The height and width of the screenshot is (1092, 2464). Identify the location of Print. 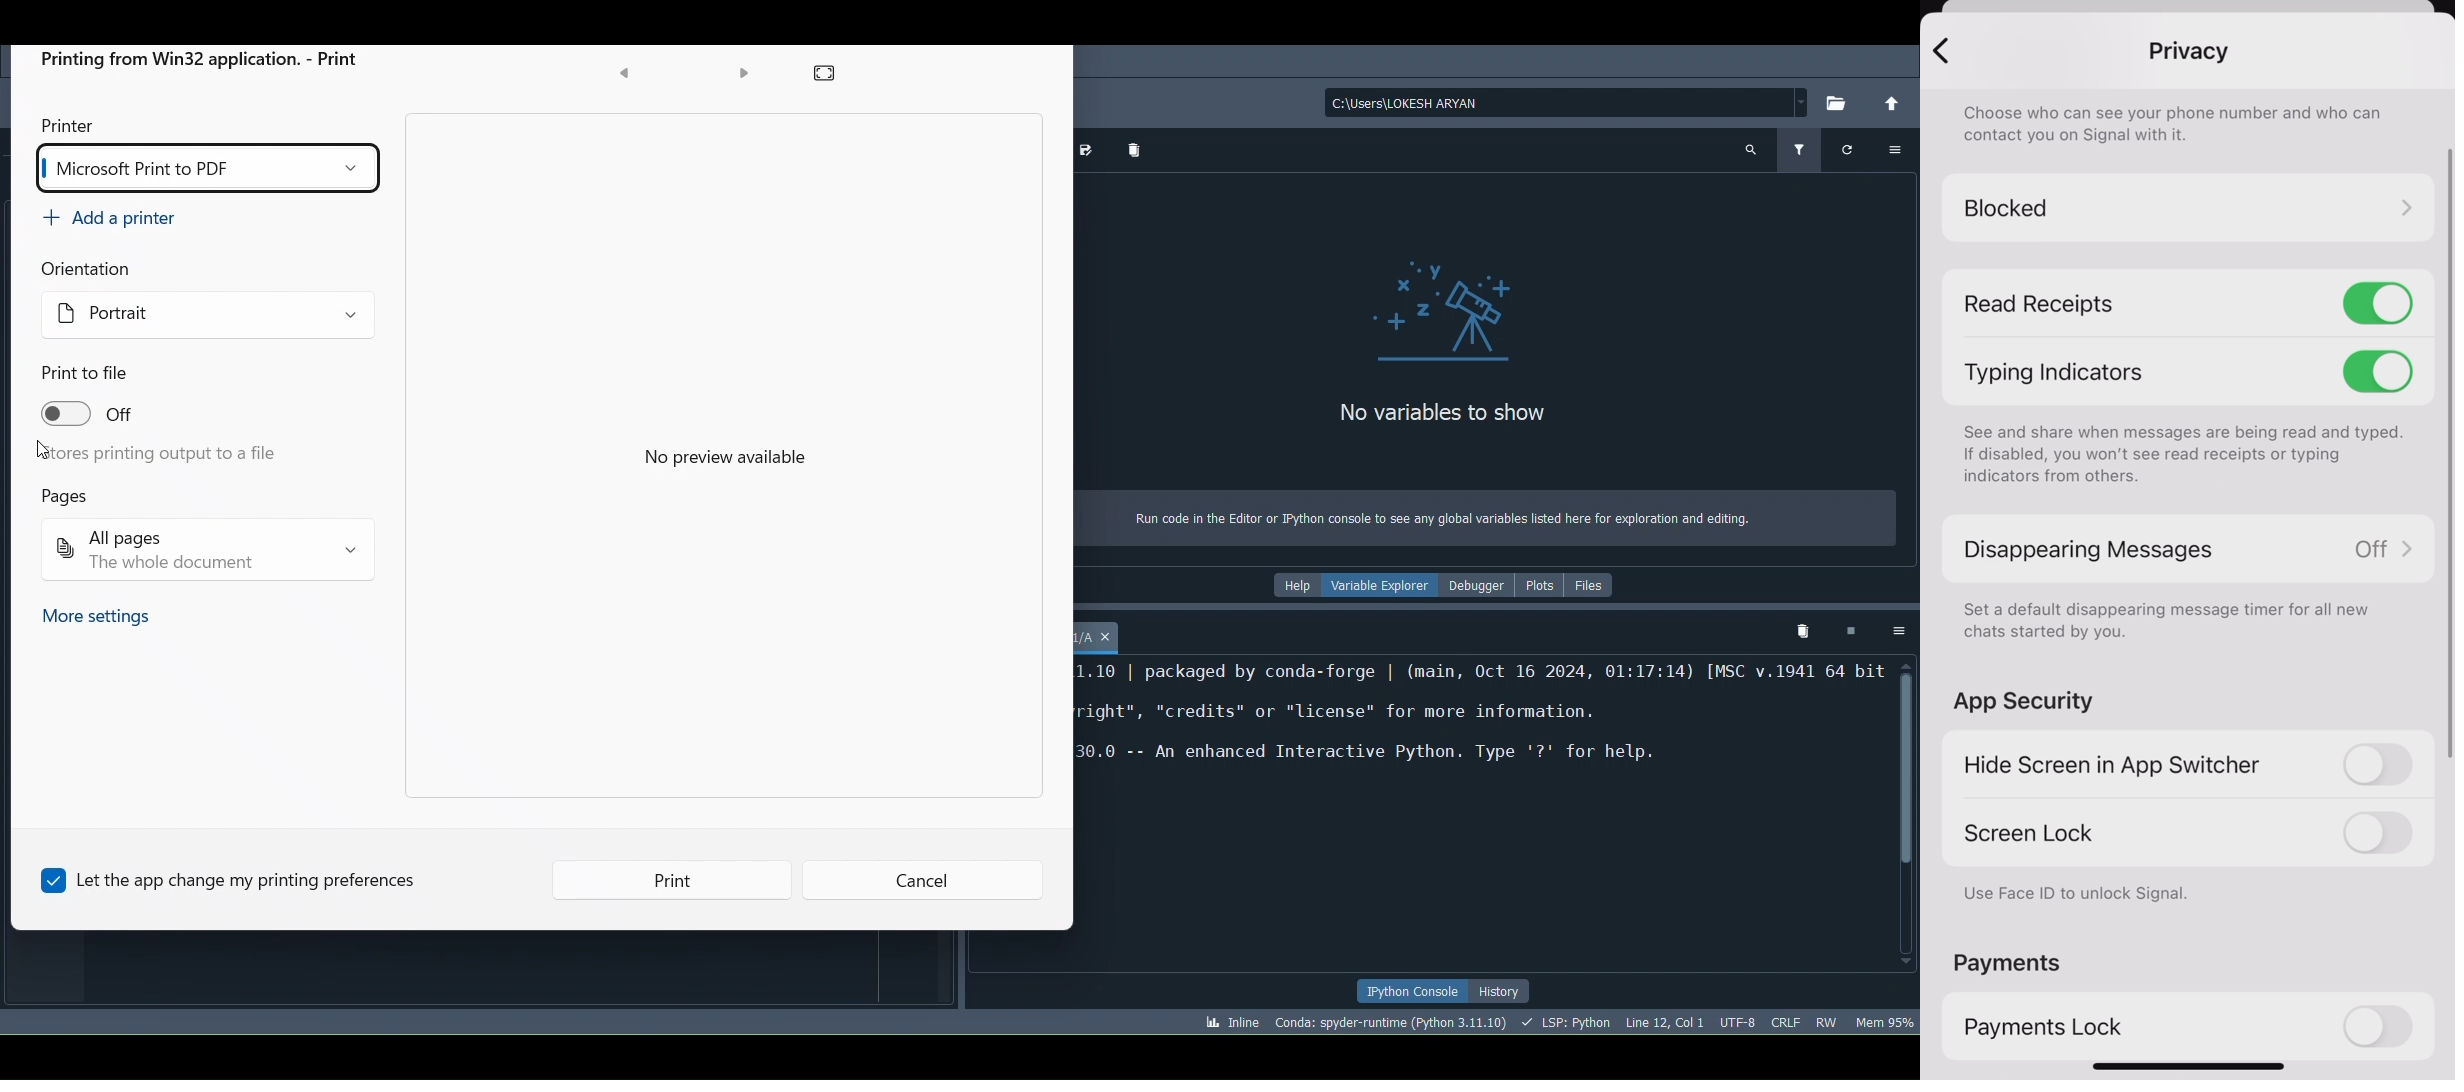
(706, 886).